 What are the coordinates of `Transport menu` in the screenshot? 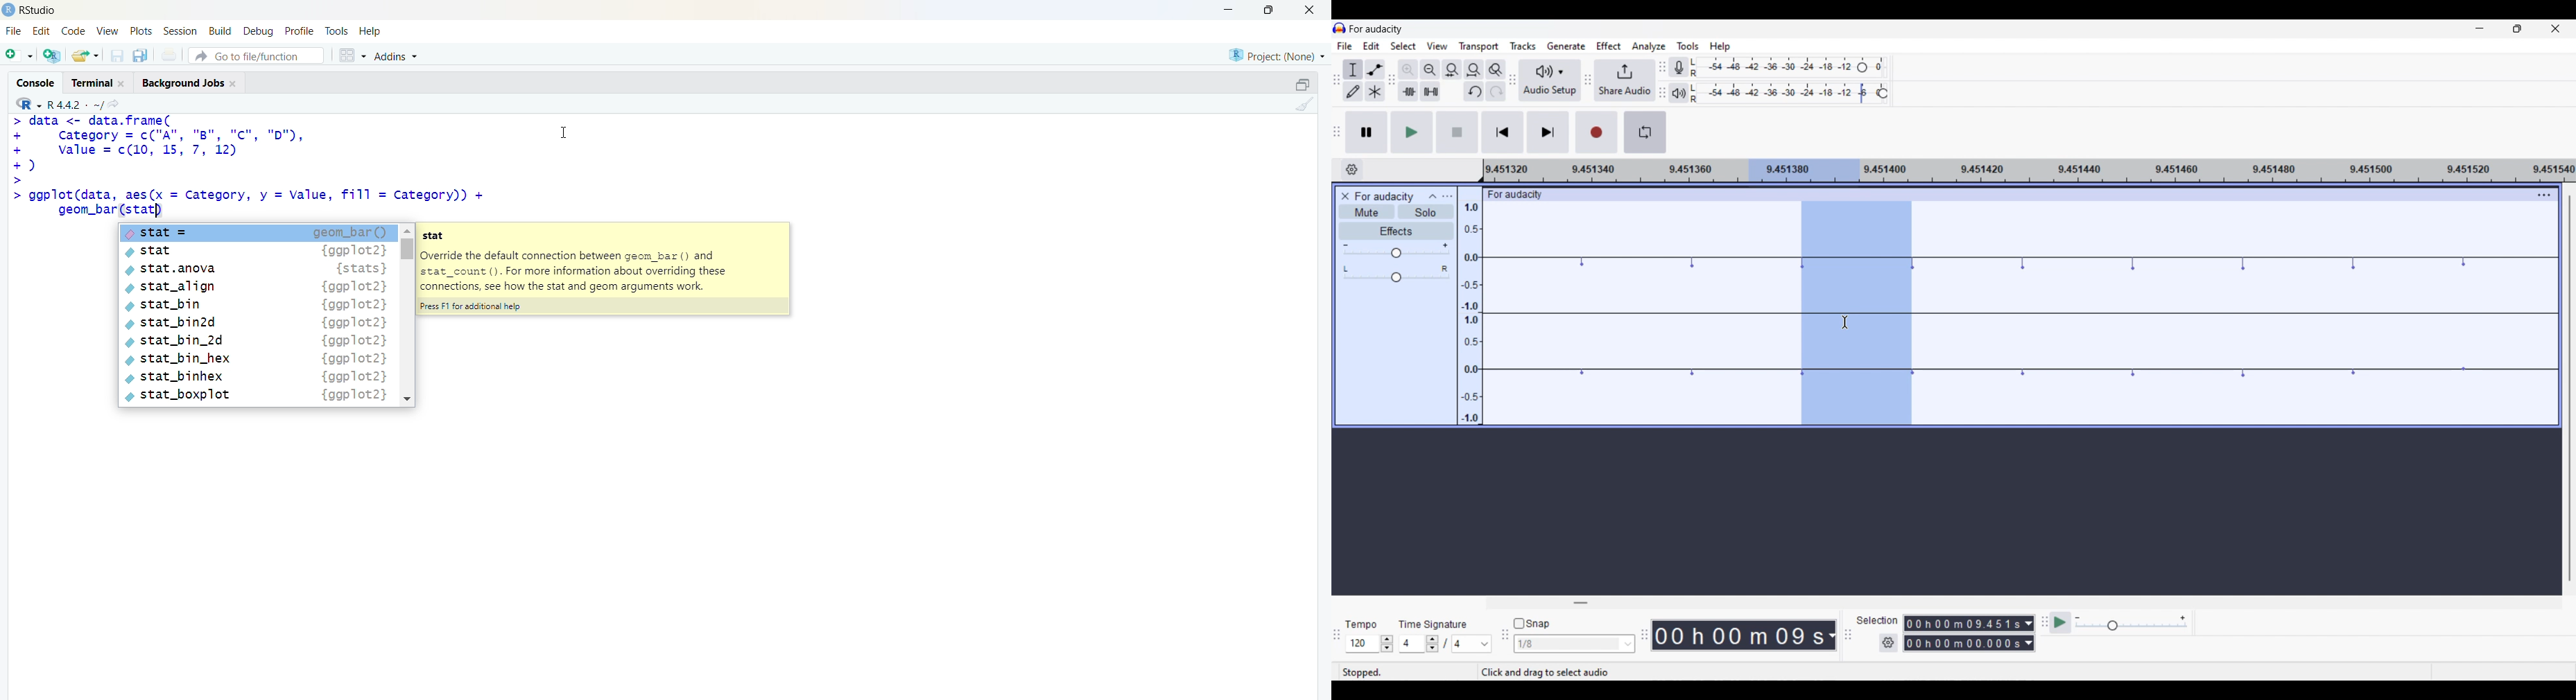 It's located at (1479, 47).